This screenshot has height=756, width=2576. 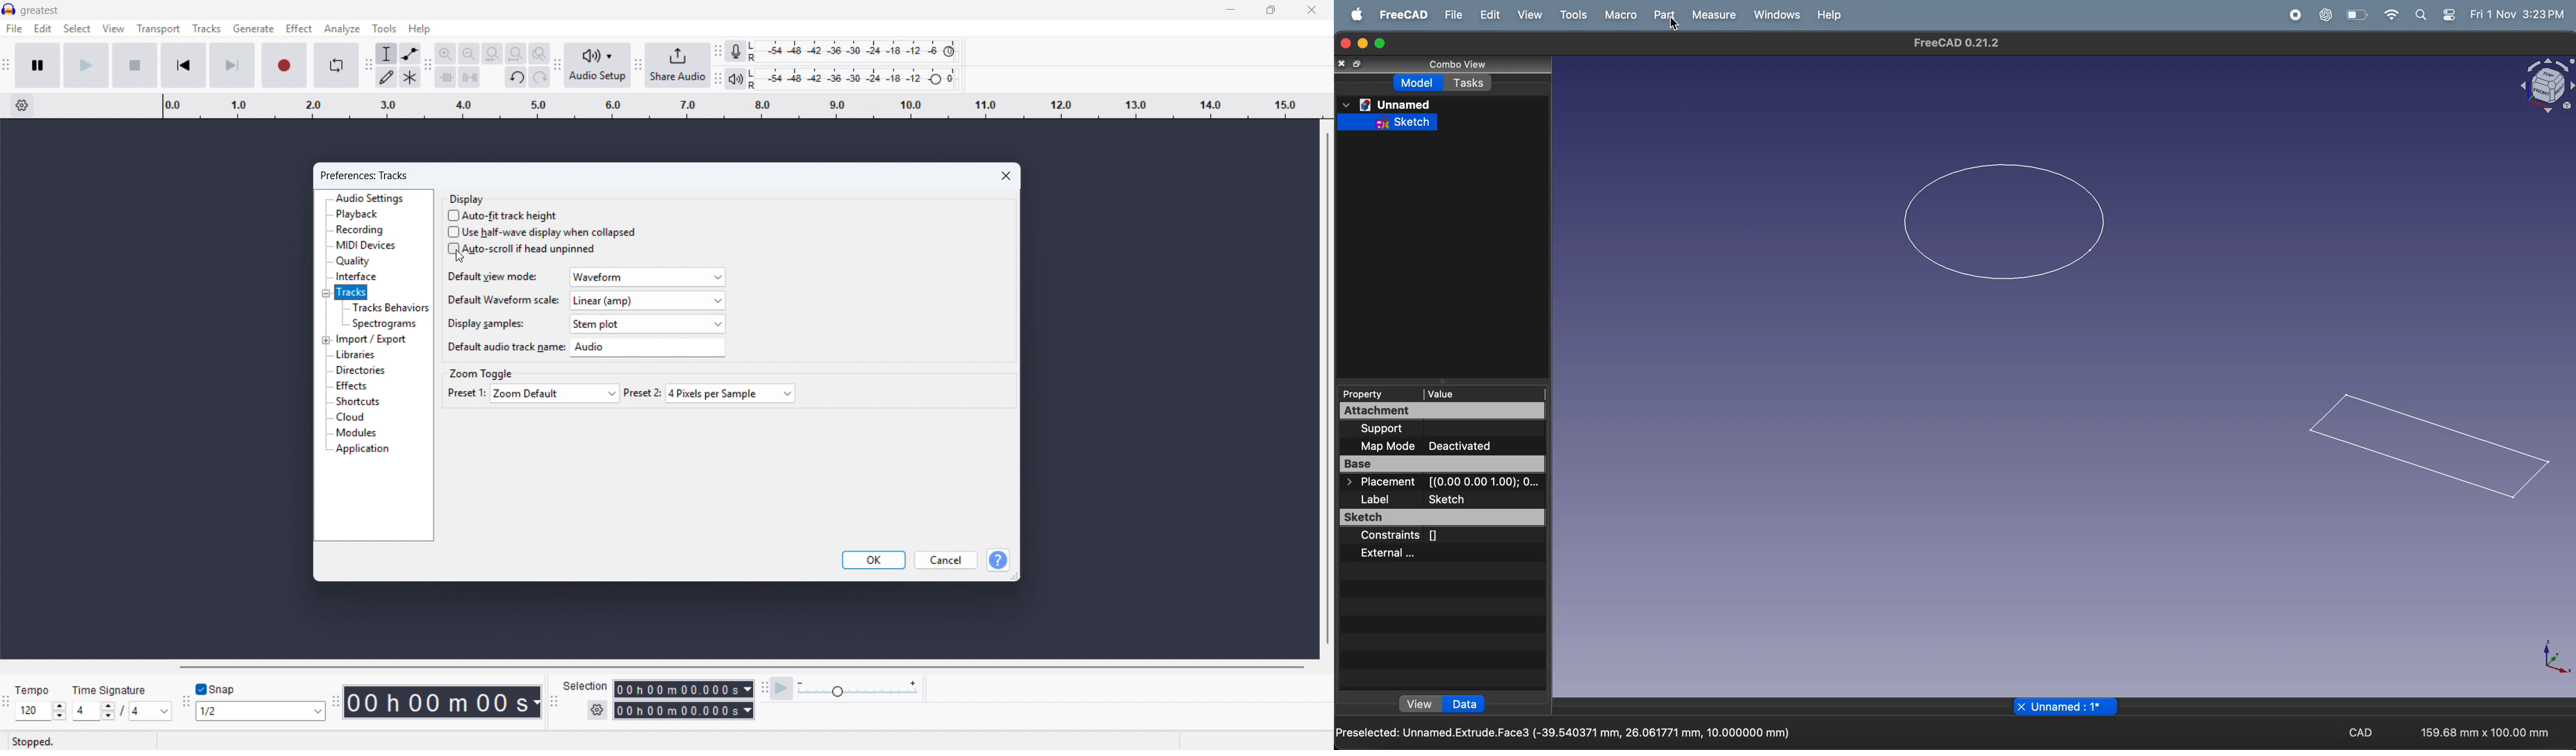 I want to click on Time toolbar , so click(x=337, y=702).